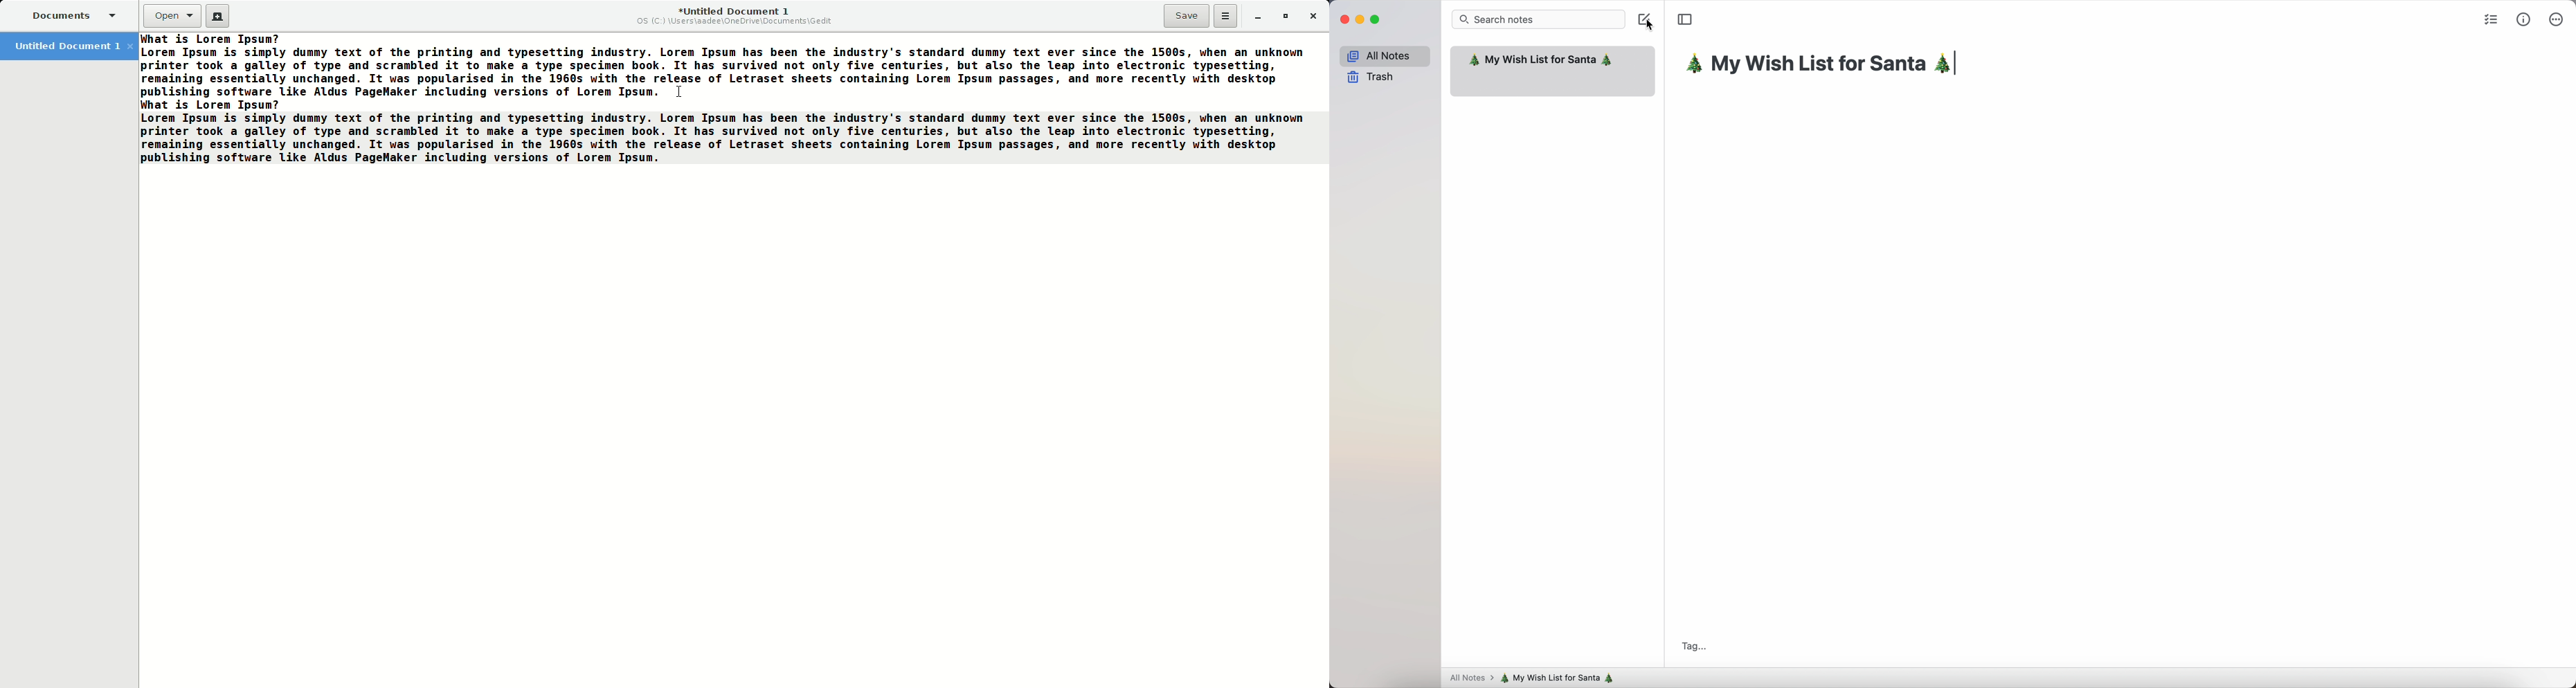 The image size is (2576, 700). I want to click on close Simplenote, so click(1343, 19).